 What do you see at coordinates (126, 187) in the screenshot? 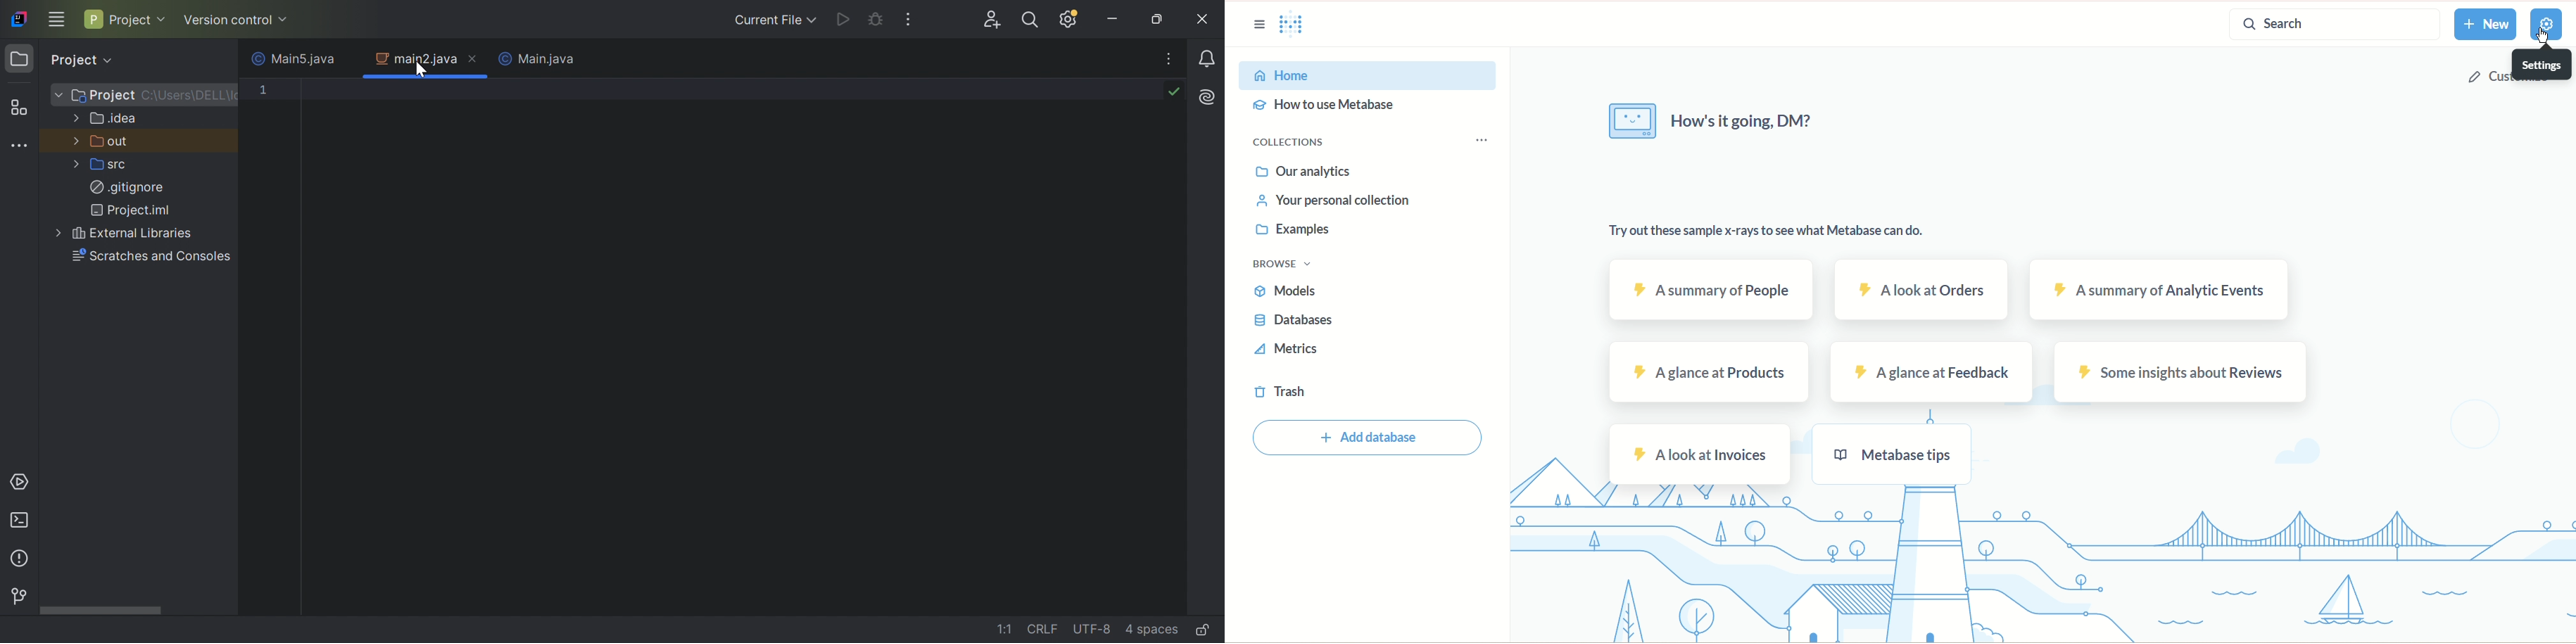
I see `.gitignore` at bounding box center [126, 187].